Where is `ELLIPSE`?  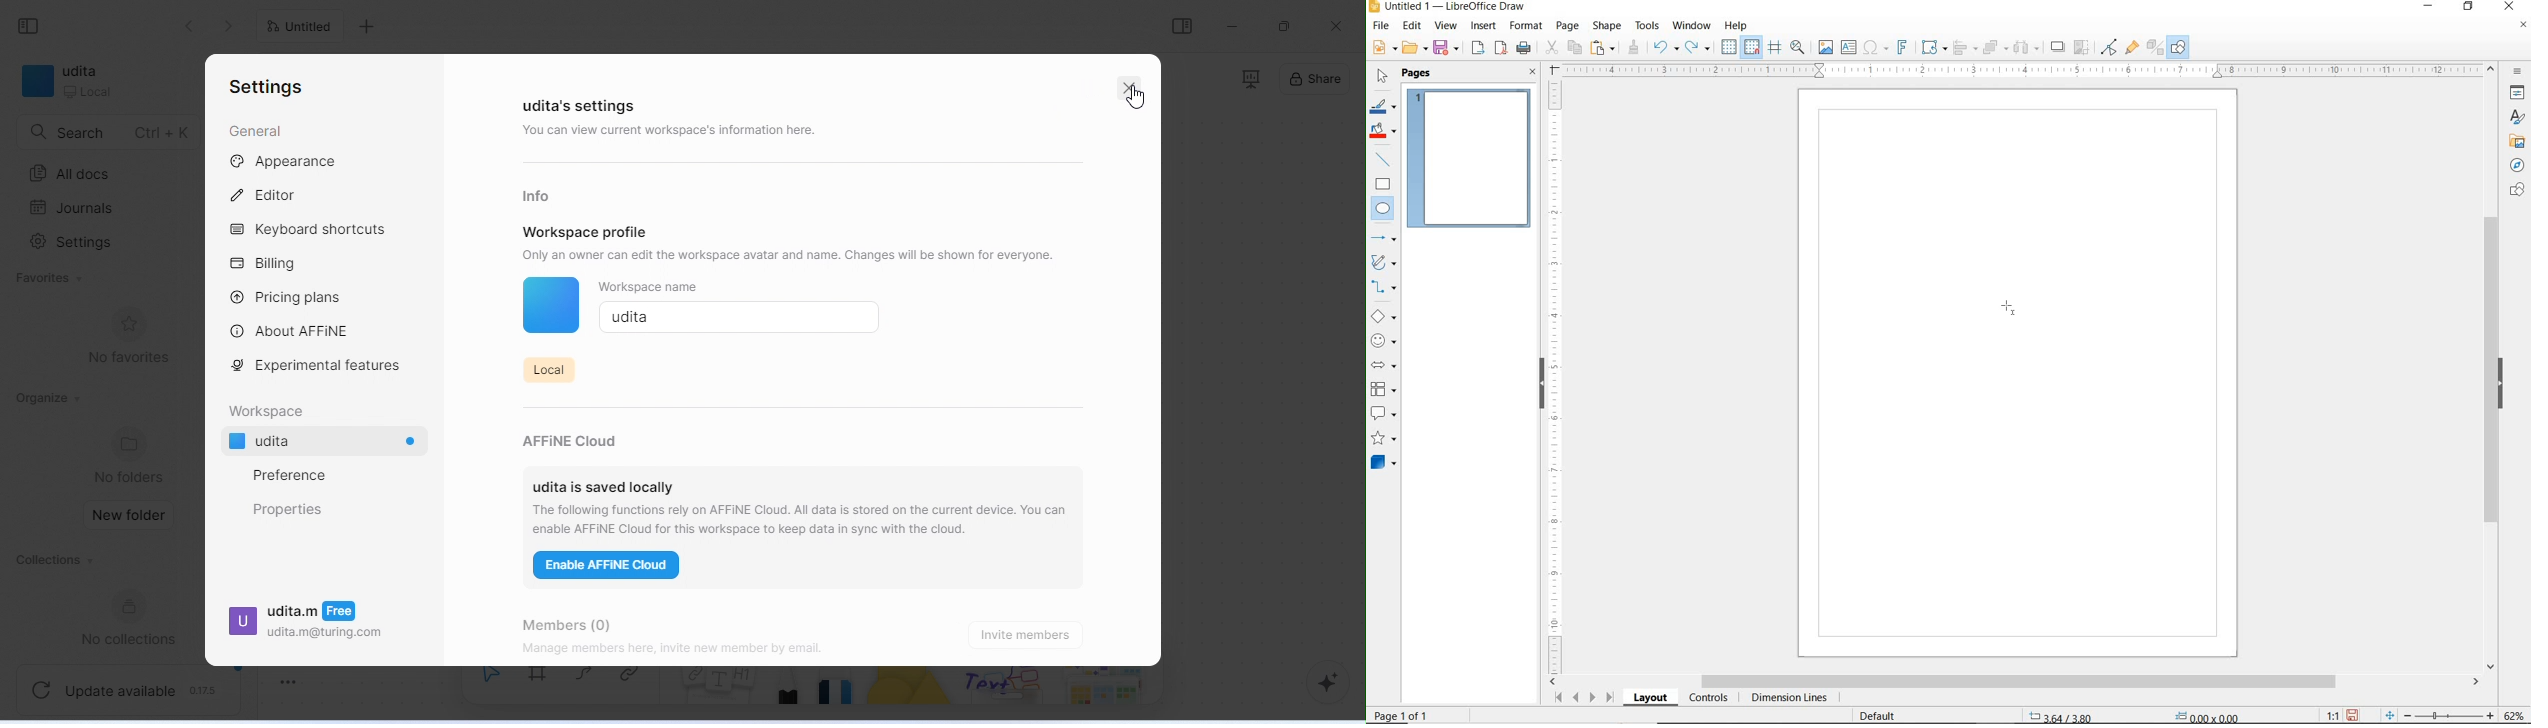 ELLIPSE is located at coordinates (1383, 209).